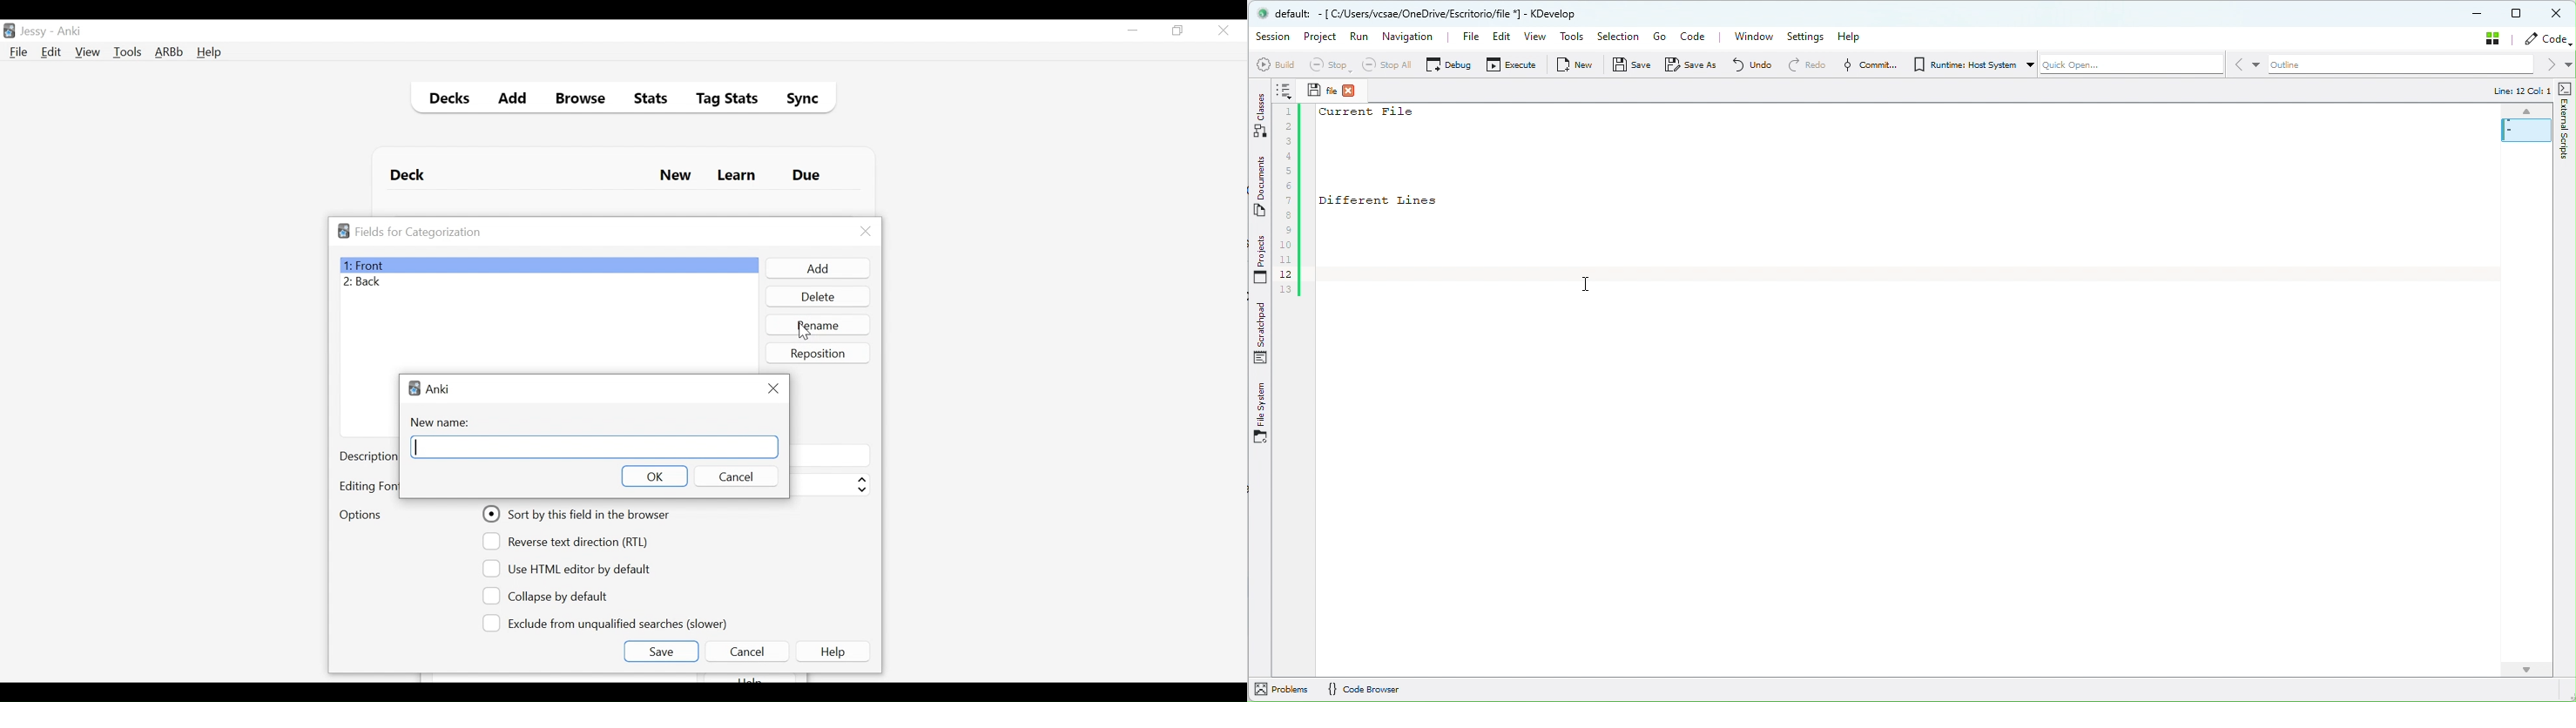 The width and height of the screenshot is (2576, 728). I want to click on (un)select Sort by this field in the browser, so click(578, 514).